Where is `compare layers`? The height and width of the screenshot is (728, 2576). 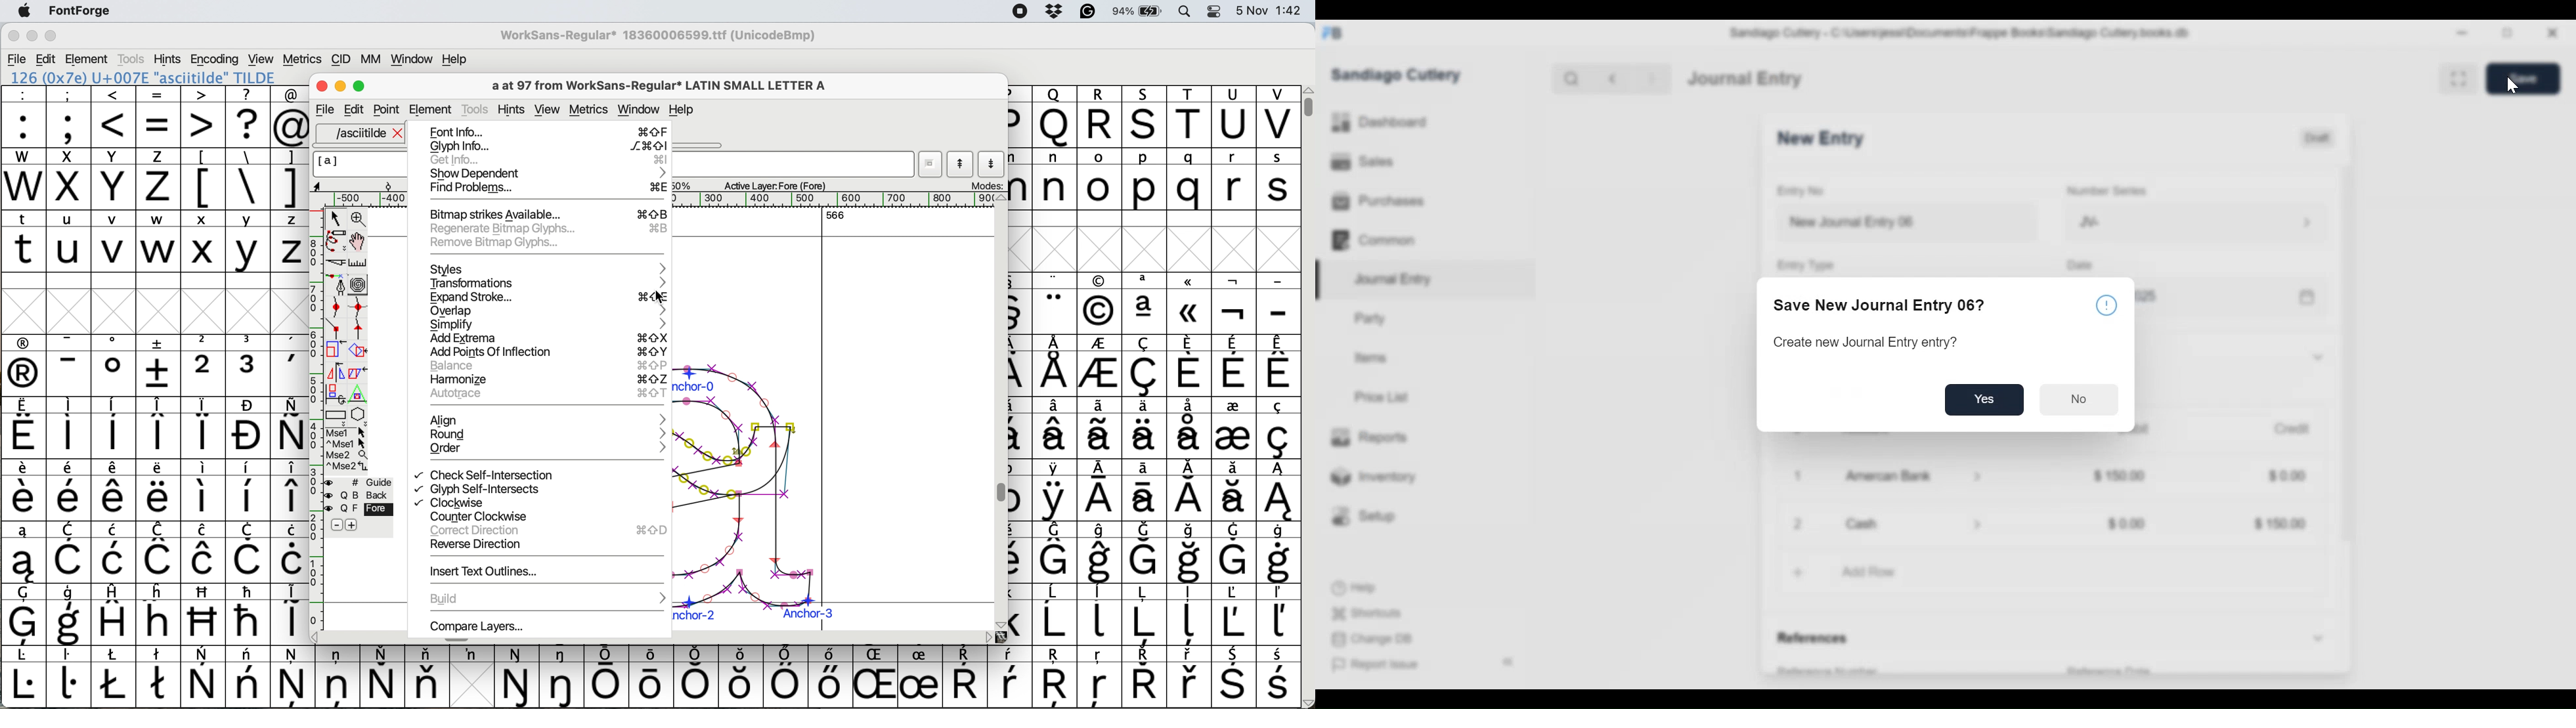
compare layers is located at coordinates (494, 625).